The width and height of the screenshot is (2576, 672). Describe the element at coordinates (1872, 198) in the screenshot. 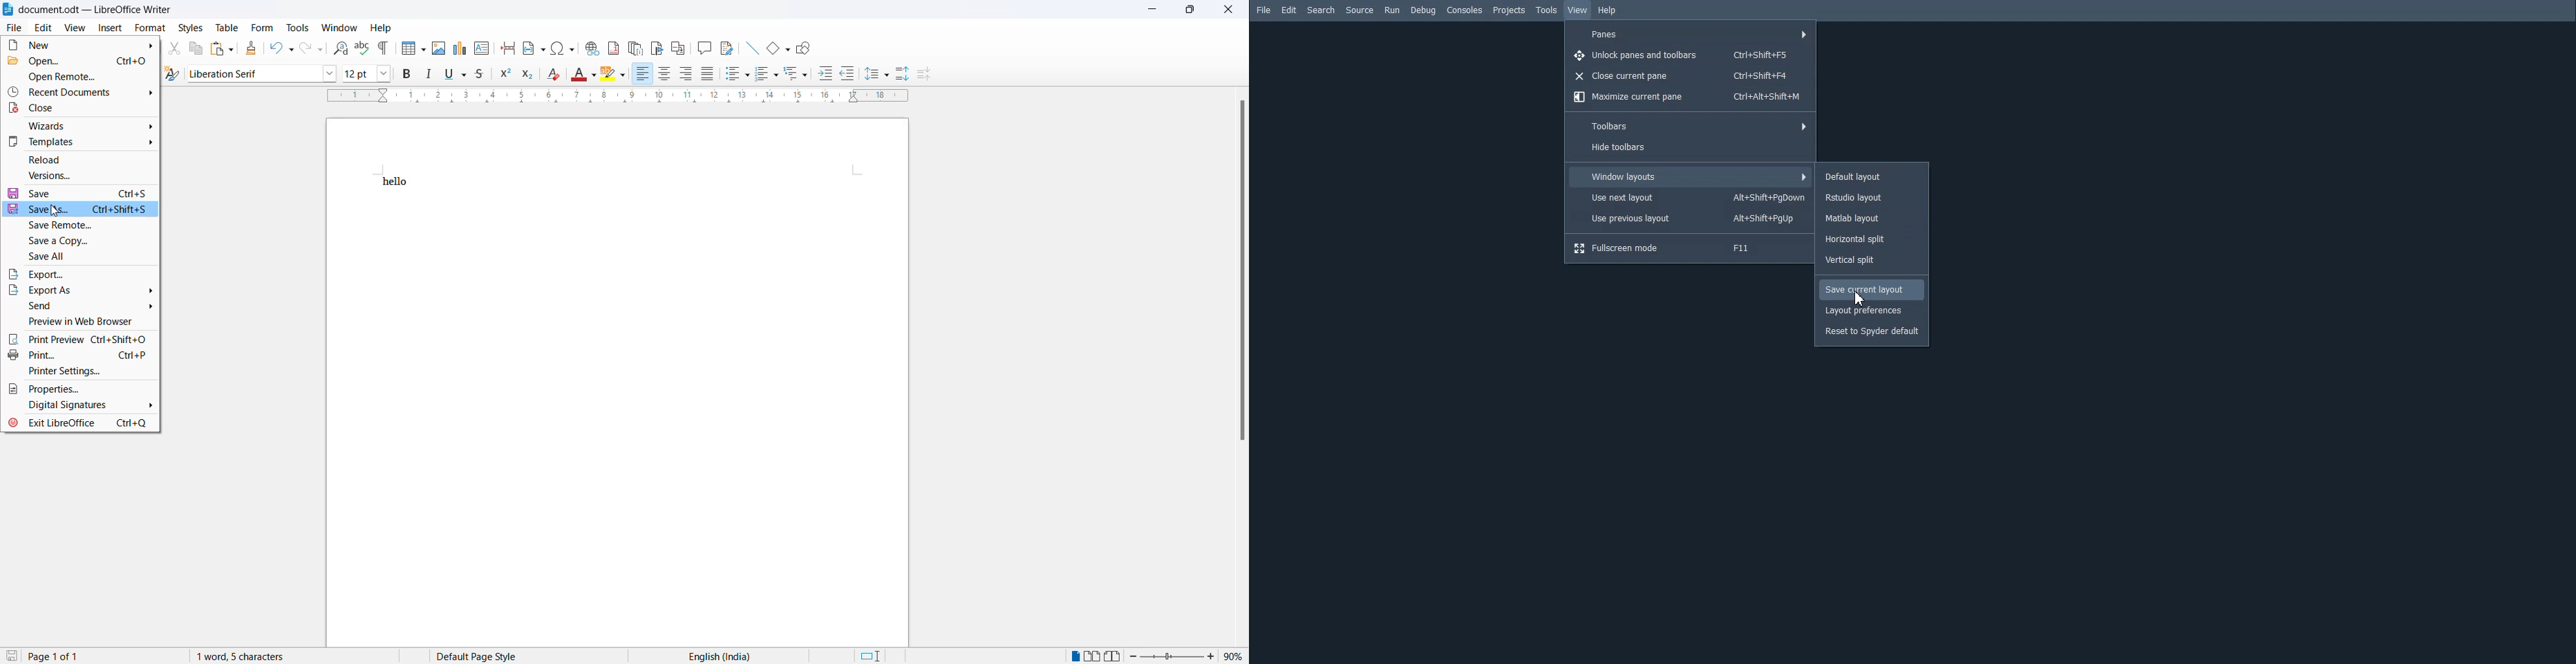

I see `Rstudio layout` at that location.